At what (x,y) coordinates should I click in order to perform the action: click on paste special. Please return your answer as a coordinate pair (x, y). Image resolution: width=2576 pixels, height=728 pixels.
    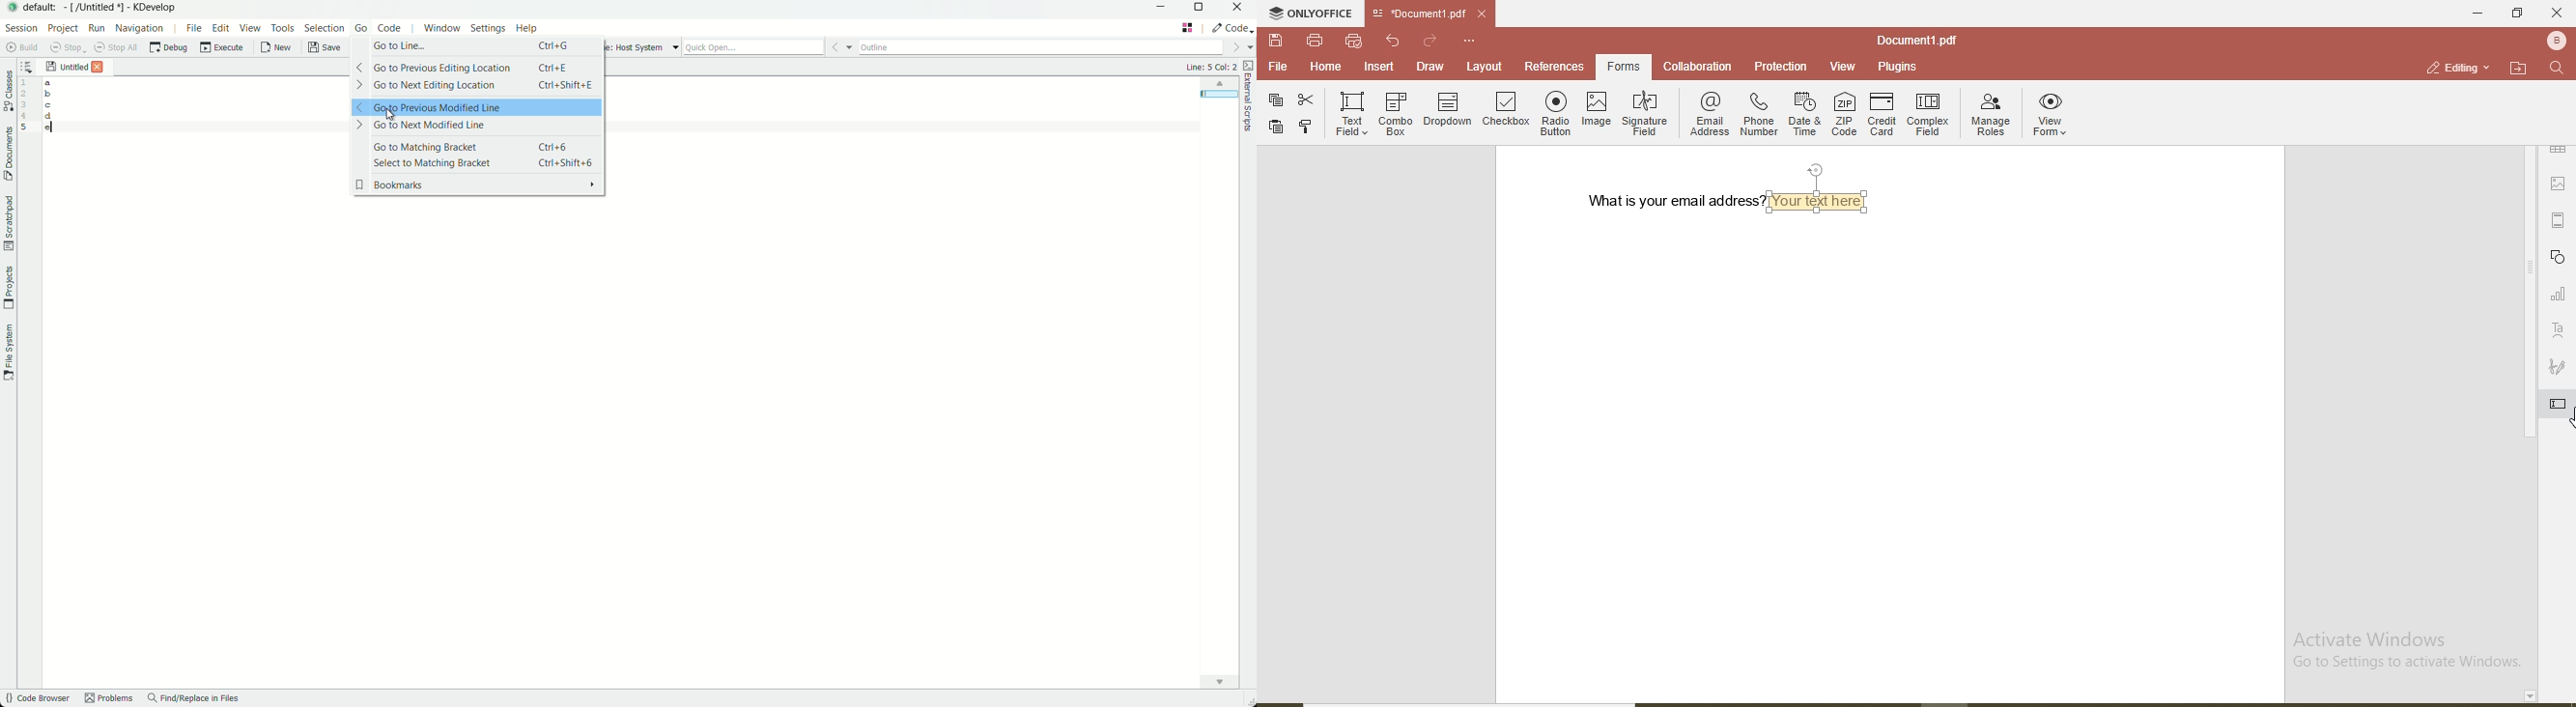
    Looking at the image, I should click on (1275, 98).